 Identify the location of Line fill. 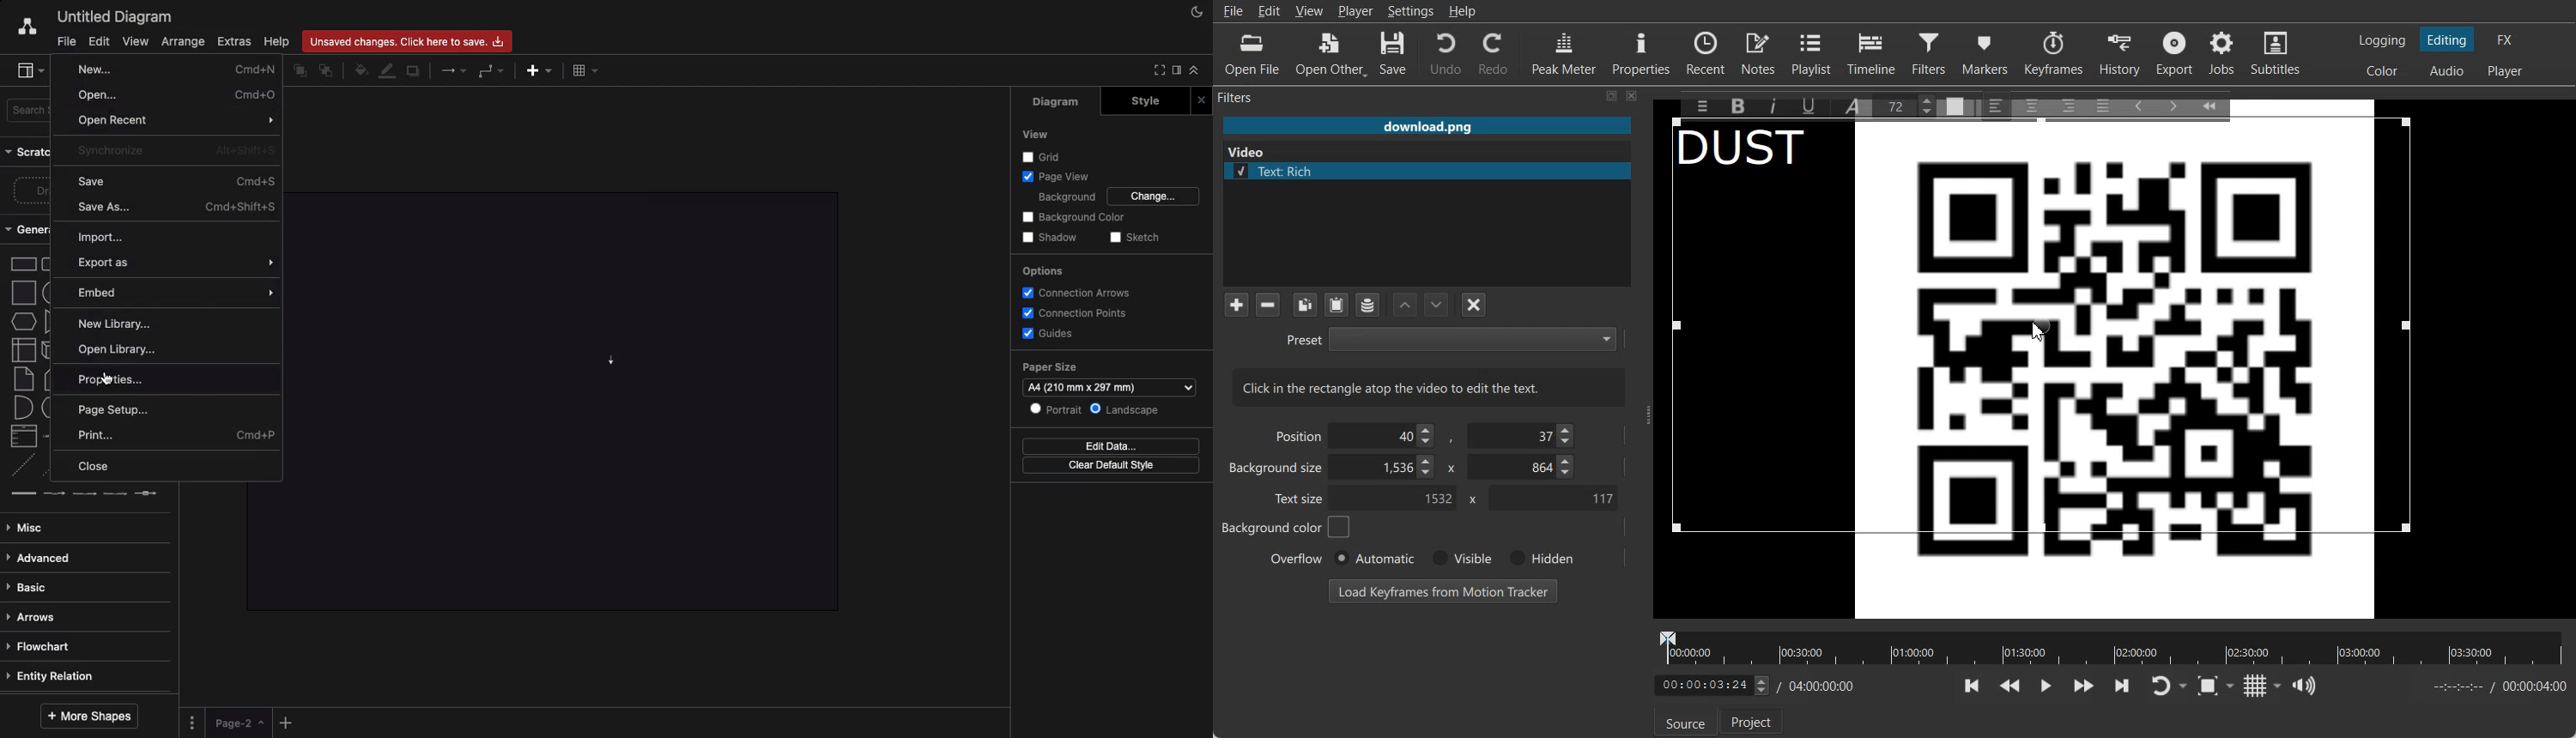
(388, 72).